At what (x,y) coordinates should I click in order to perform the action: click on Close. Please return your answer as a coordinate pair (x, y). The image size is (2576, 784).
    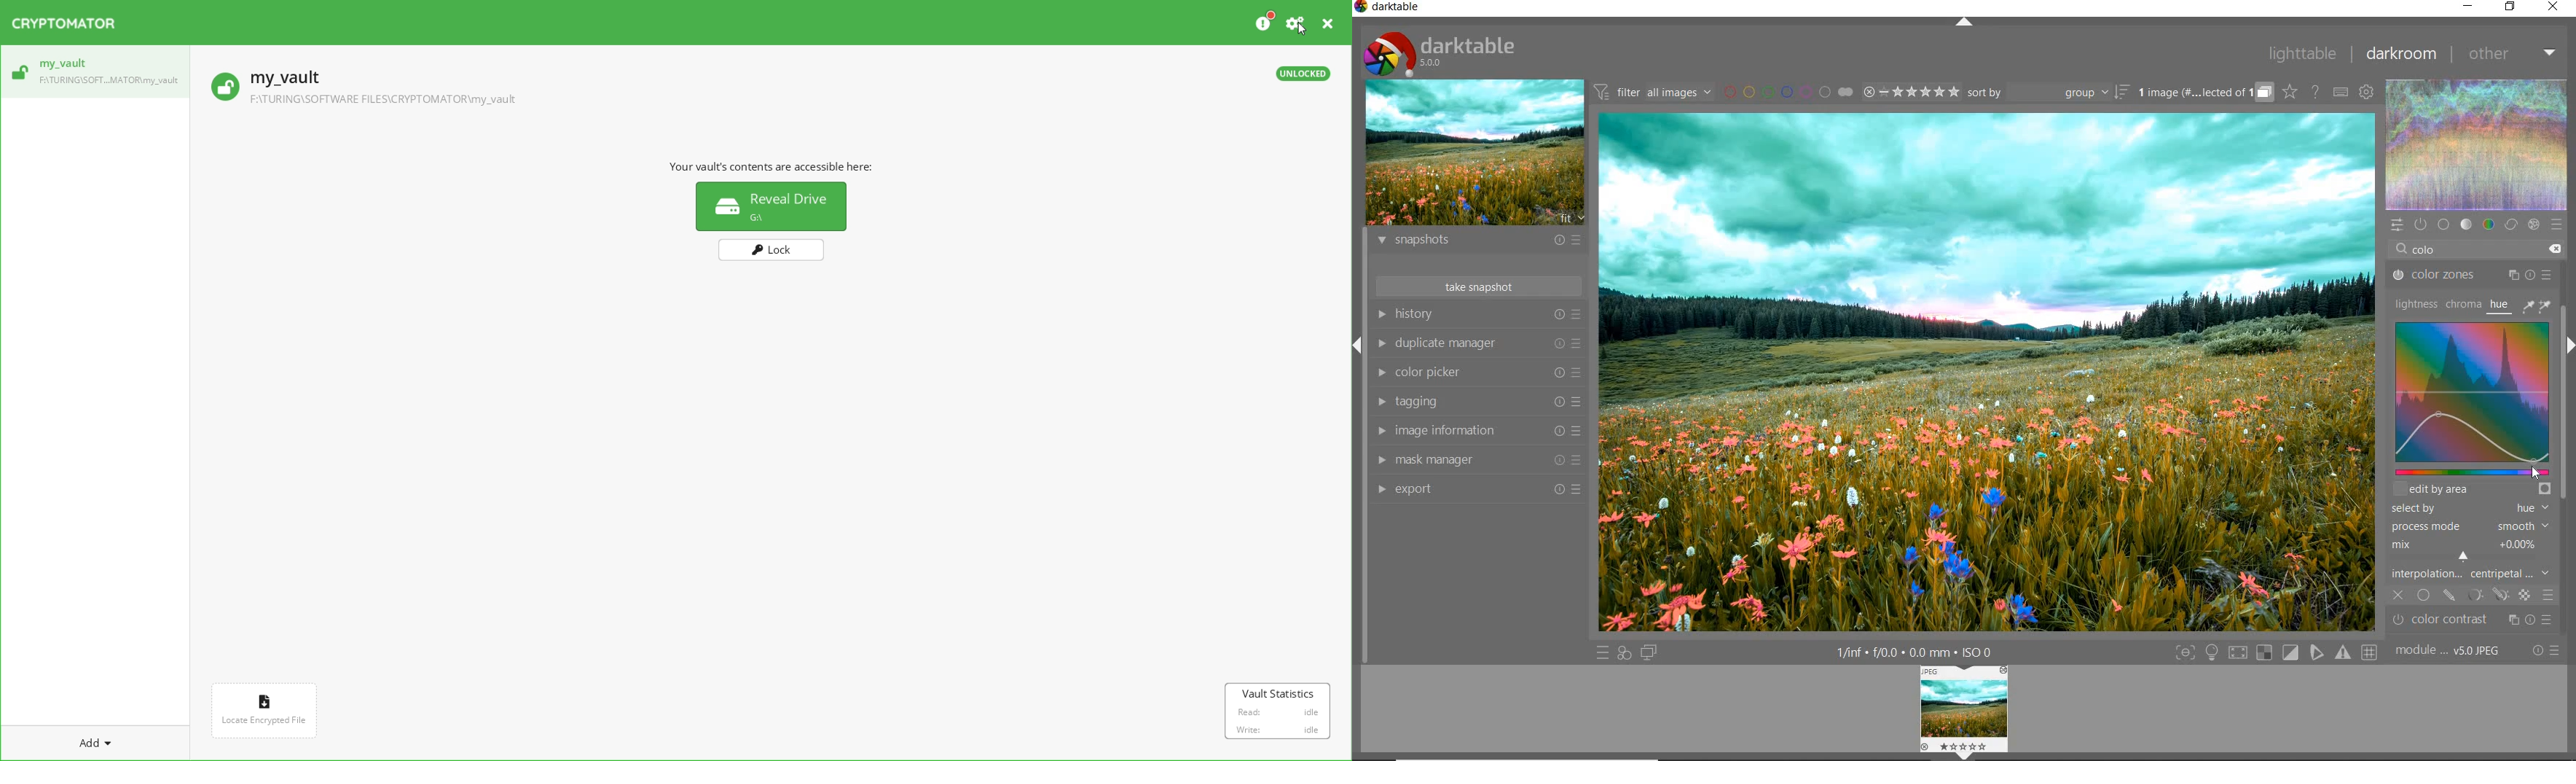
    Looking at the image, I should click on (1330, 23).